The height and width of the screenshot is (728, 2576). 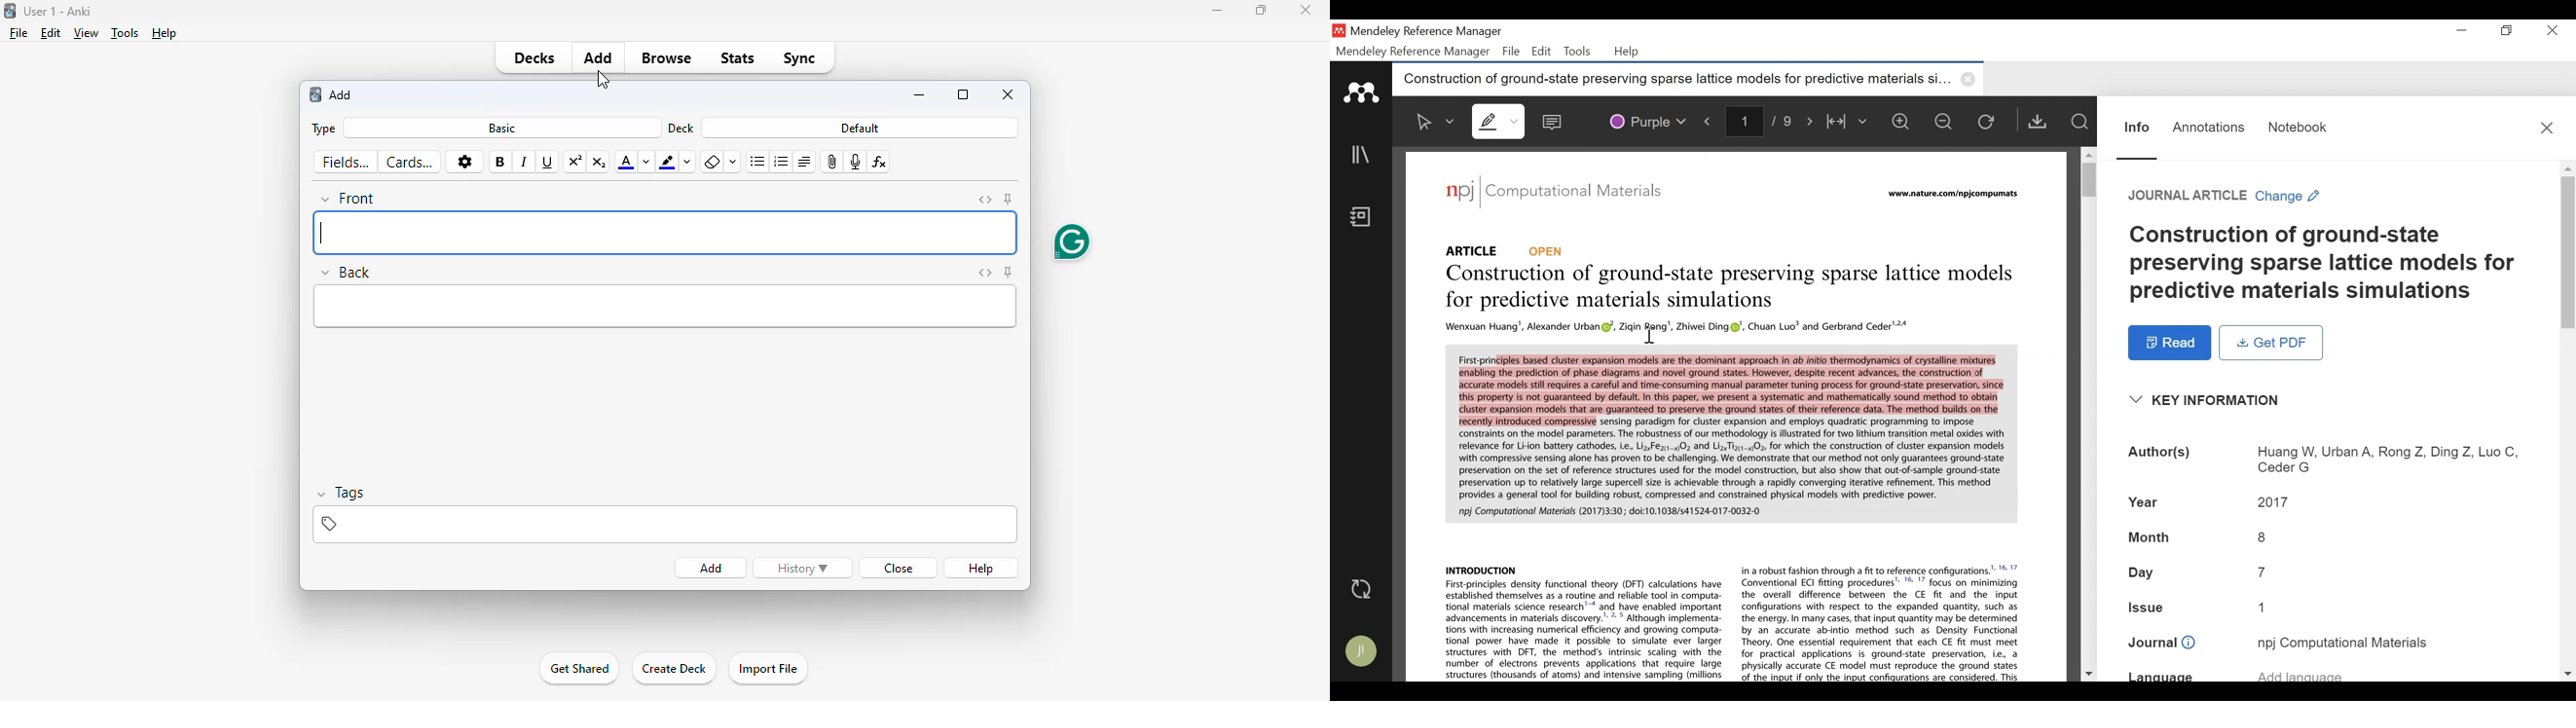 I want to click on Authors, so click(x=1673, y=326).